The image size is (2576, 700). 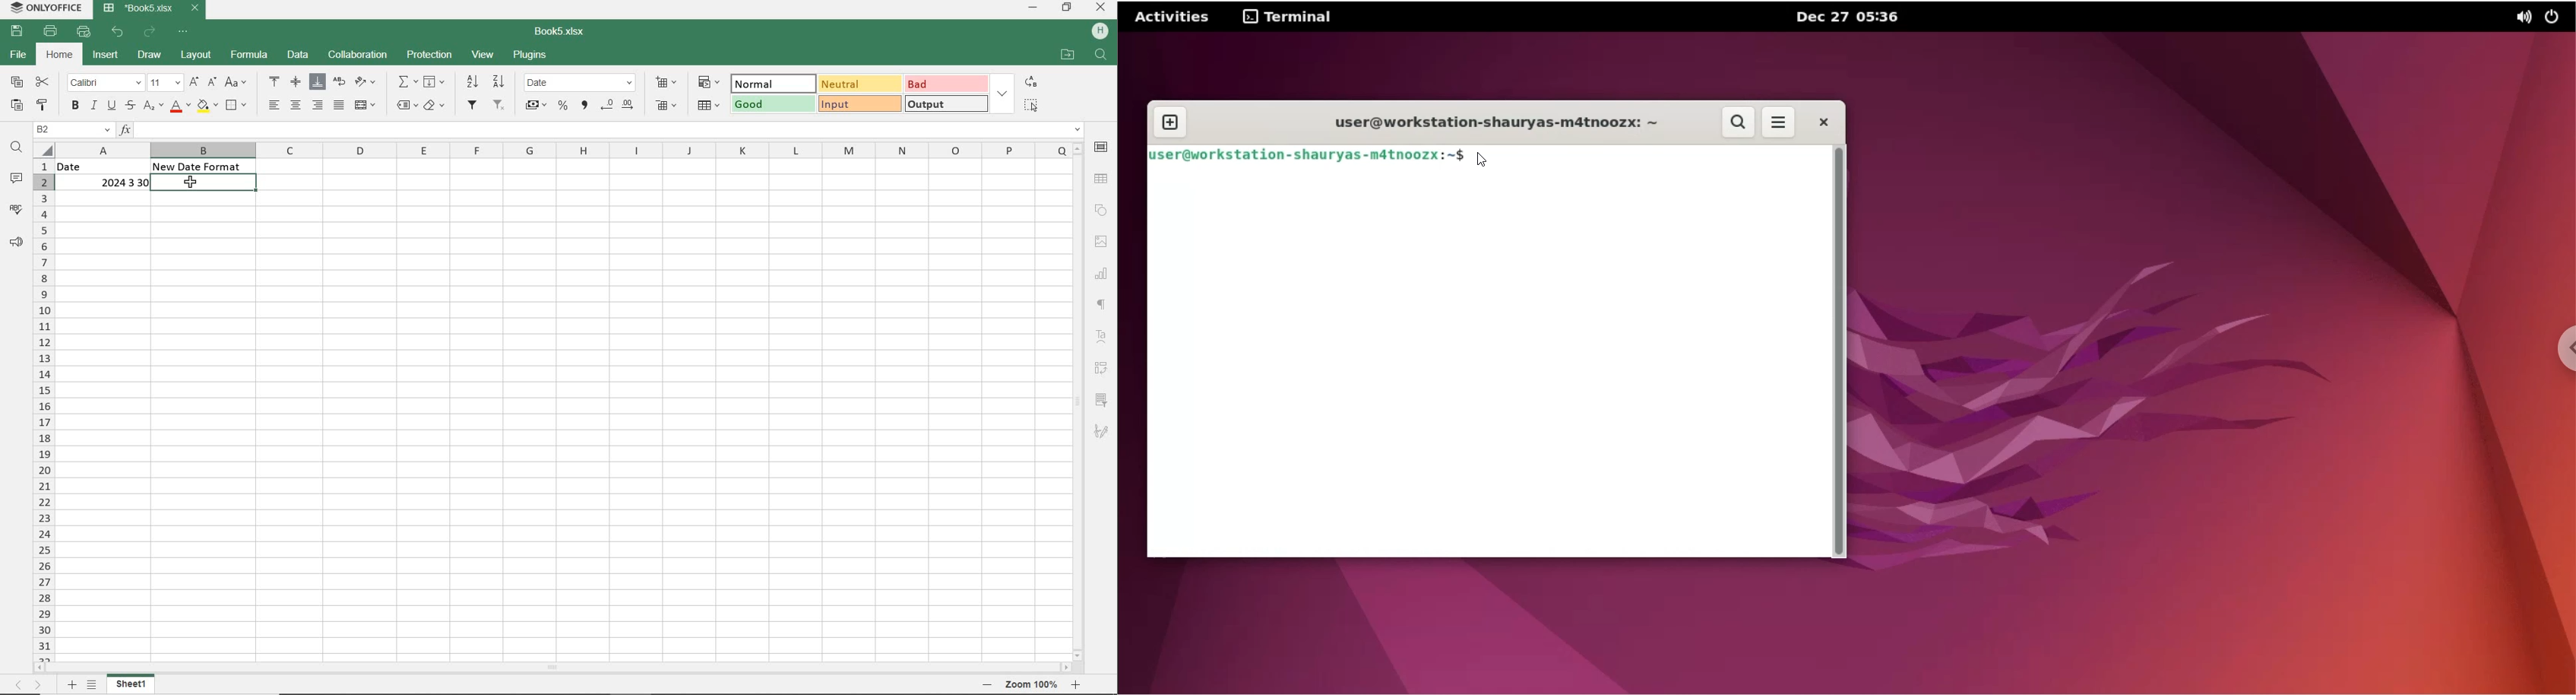 What do you see at coordinates (43, 83) in the screenshot?
I see `CUT` at bounding box center [43, 83].